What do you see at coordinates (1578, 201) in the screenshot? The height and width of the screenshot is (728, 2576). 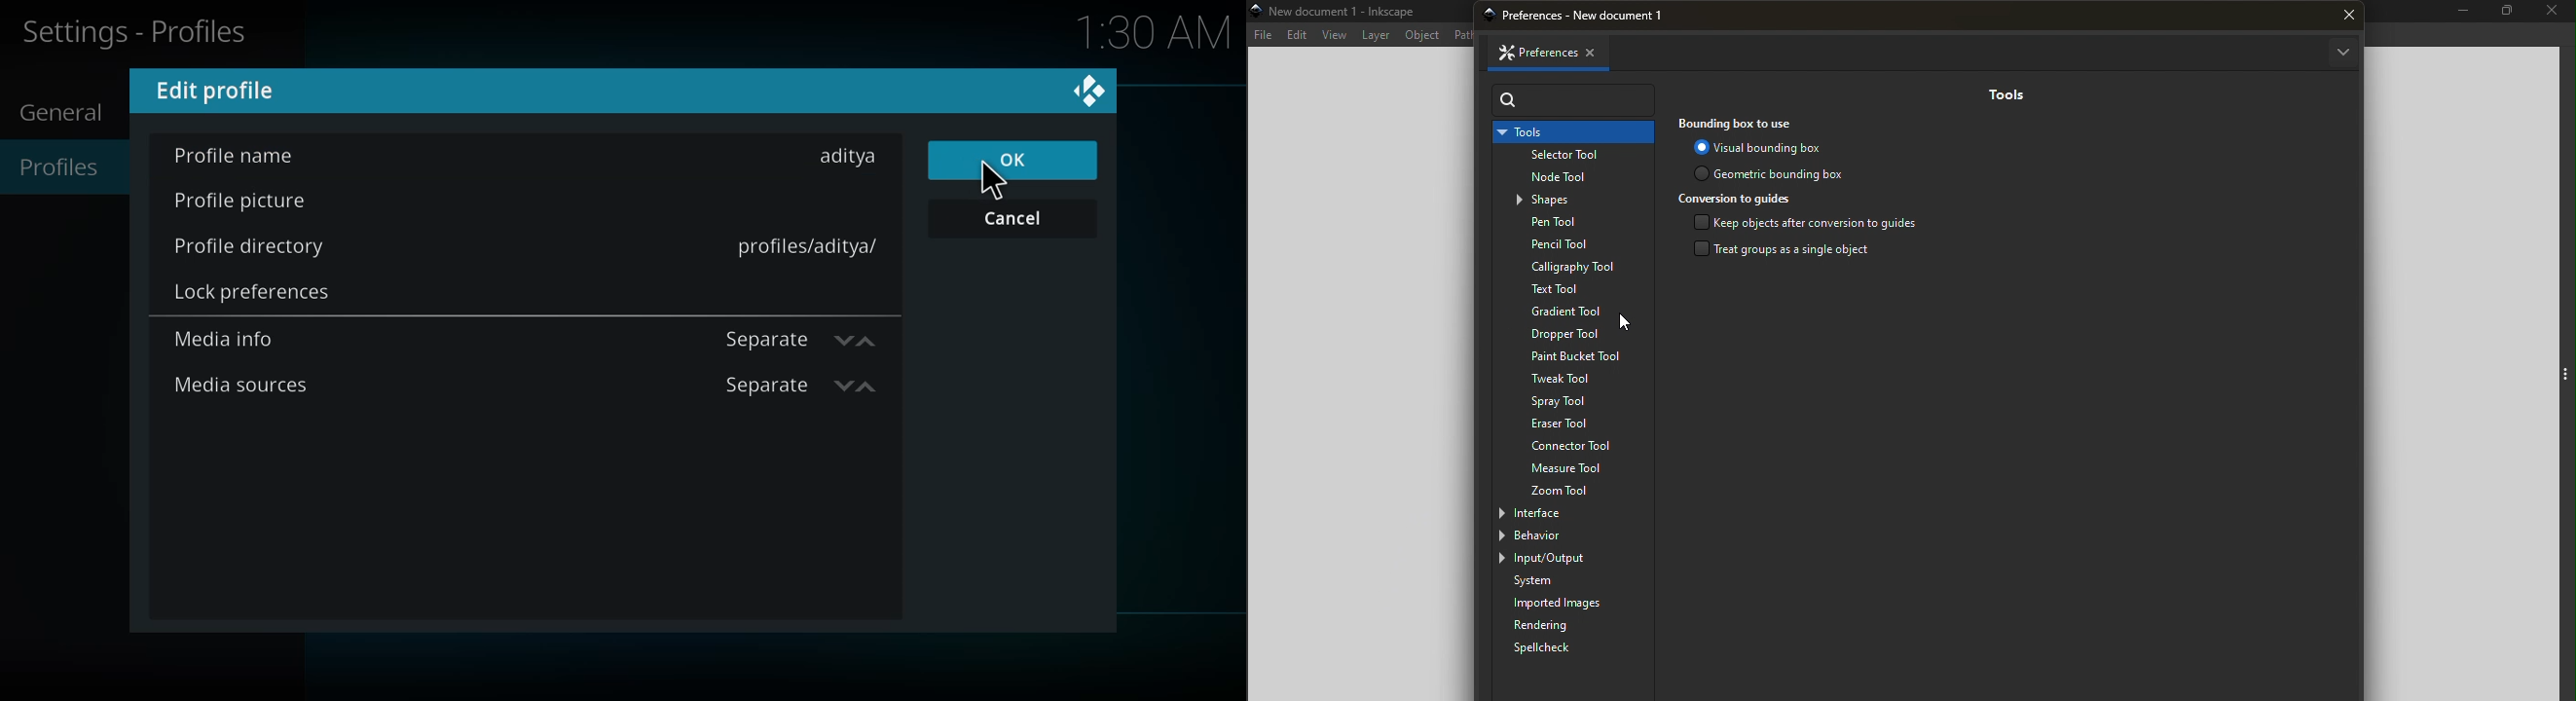 I see `Shapes` at bounding box center [1578, 201].